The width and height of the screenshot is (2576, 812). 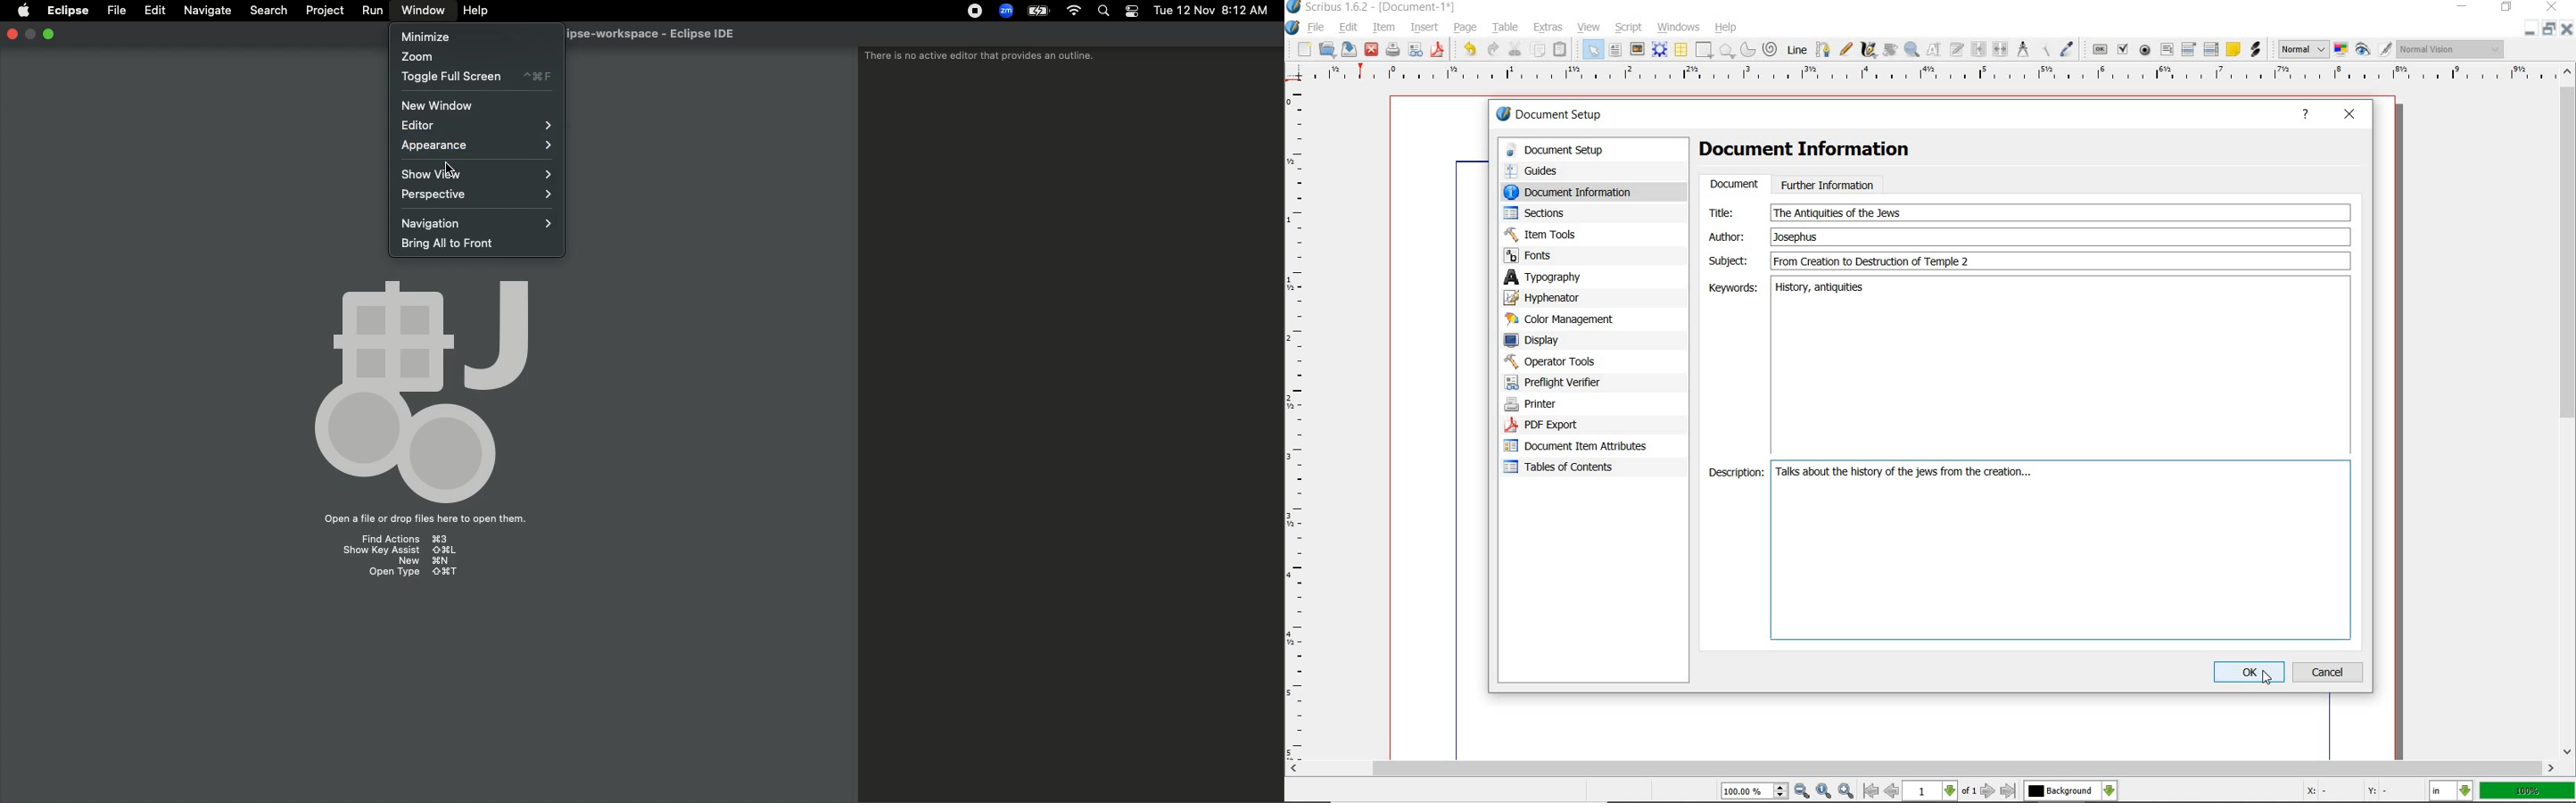 What do you see at coordinates (970, 11) in the screenshot?
I see `Recording` at bounding box center [970, 11].